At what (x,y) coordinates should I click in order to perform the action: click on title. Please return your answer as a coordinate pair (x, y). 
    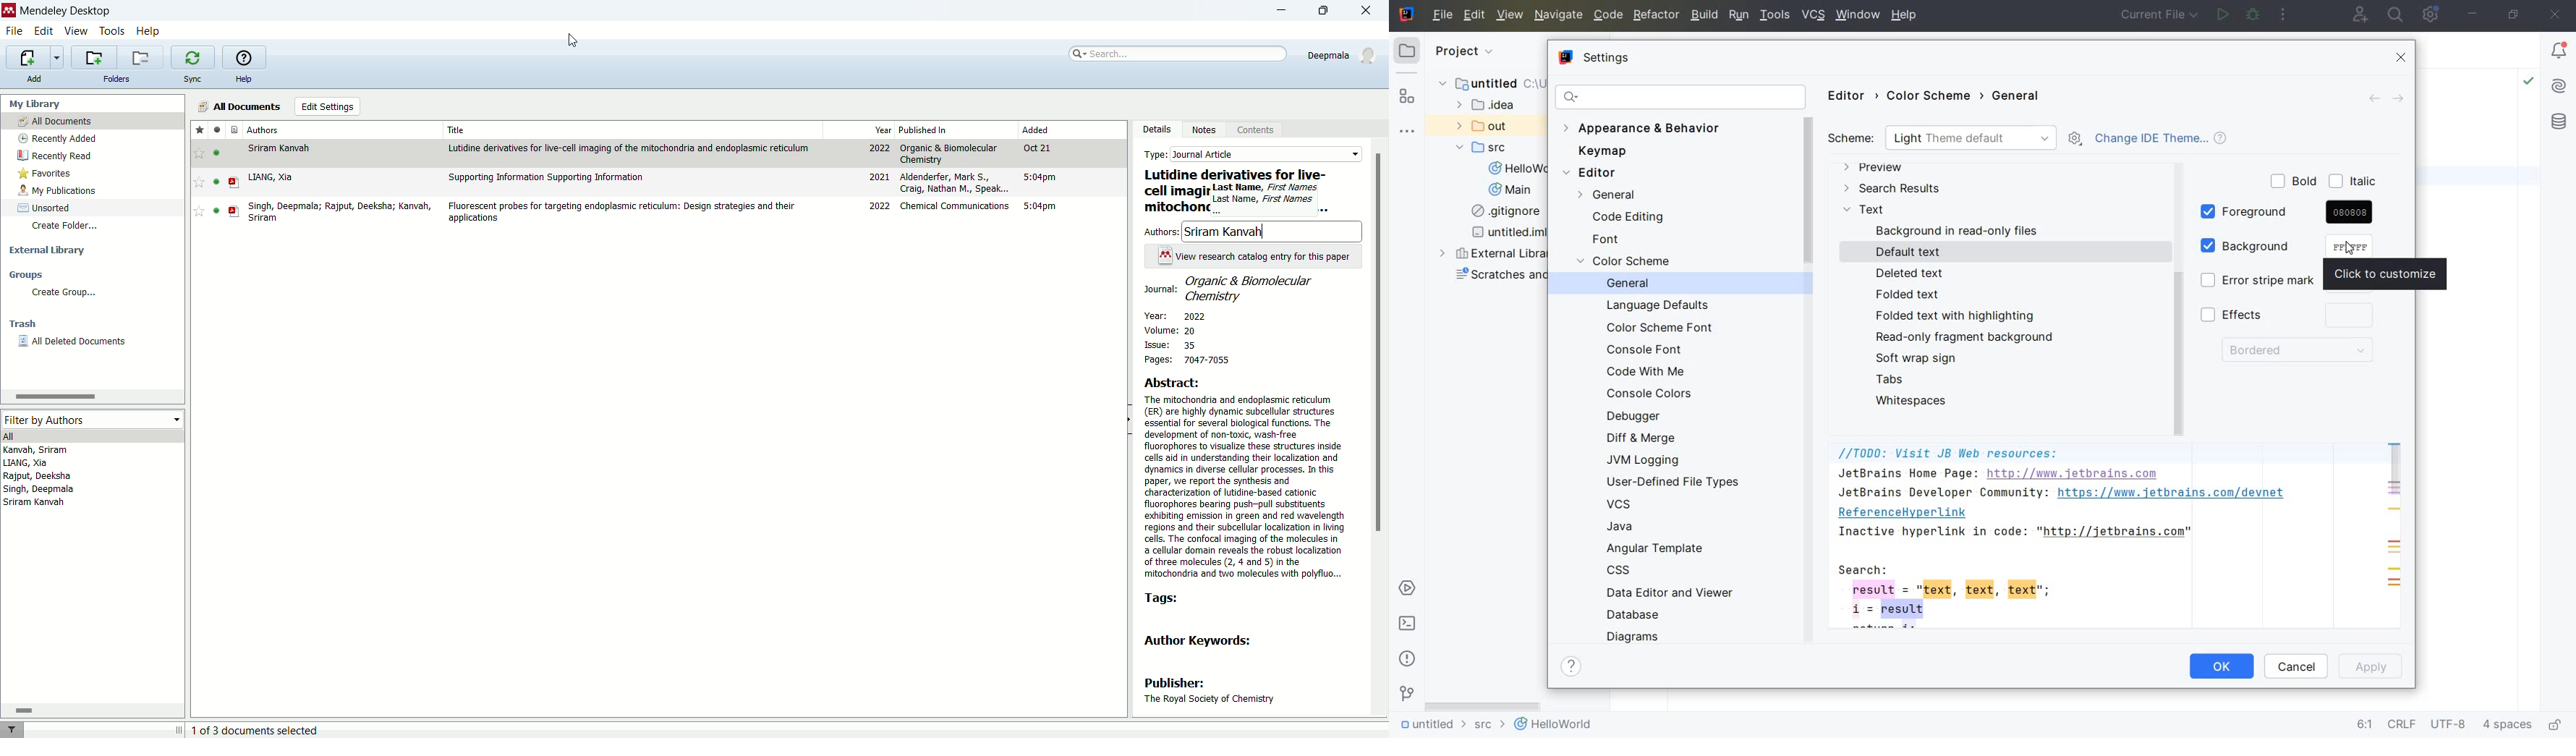
    Looking at the image, I should click on (456, 130).